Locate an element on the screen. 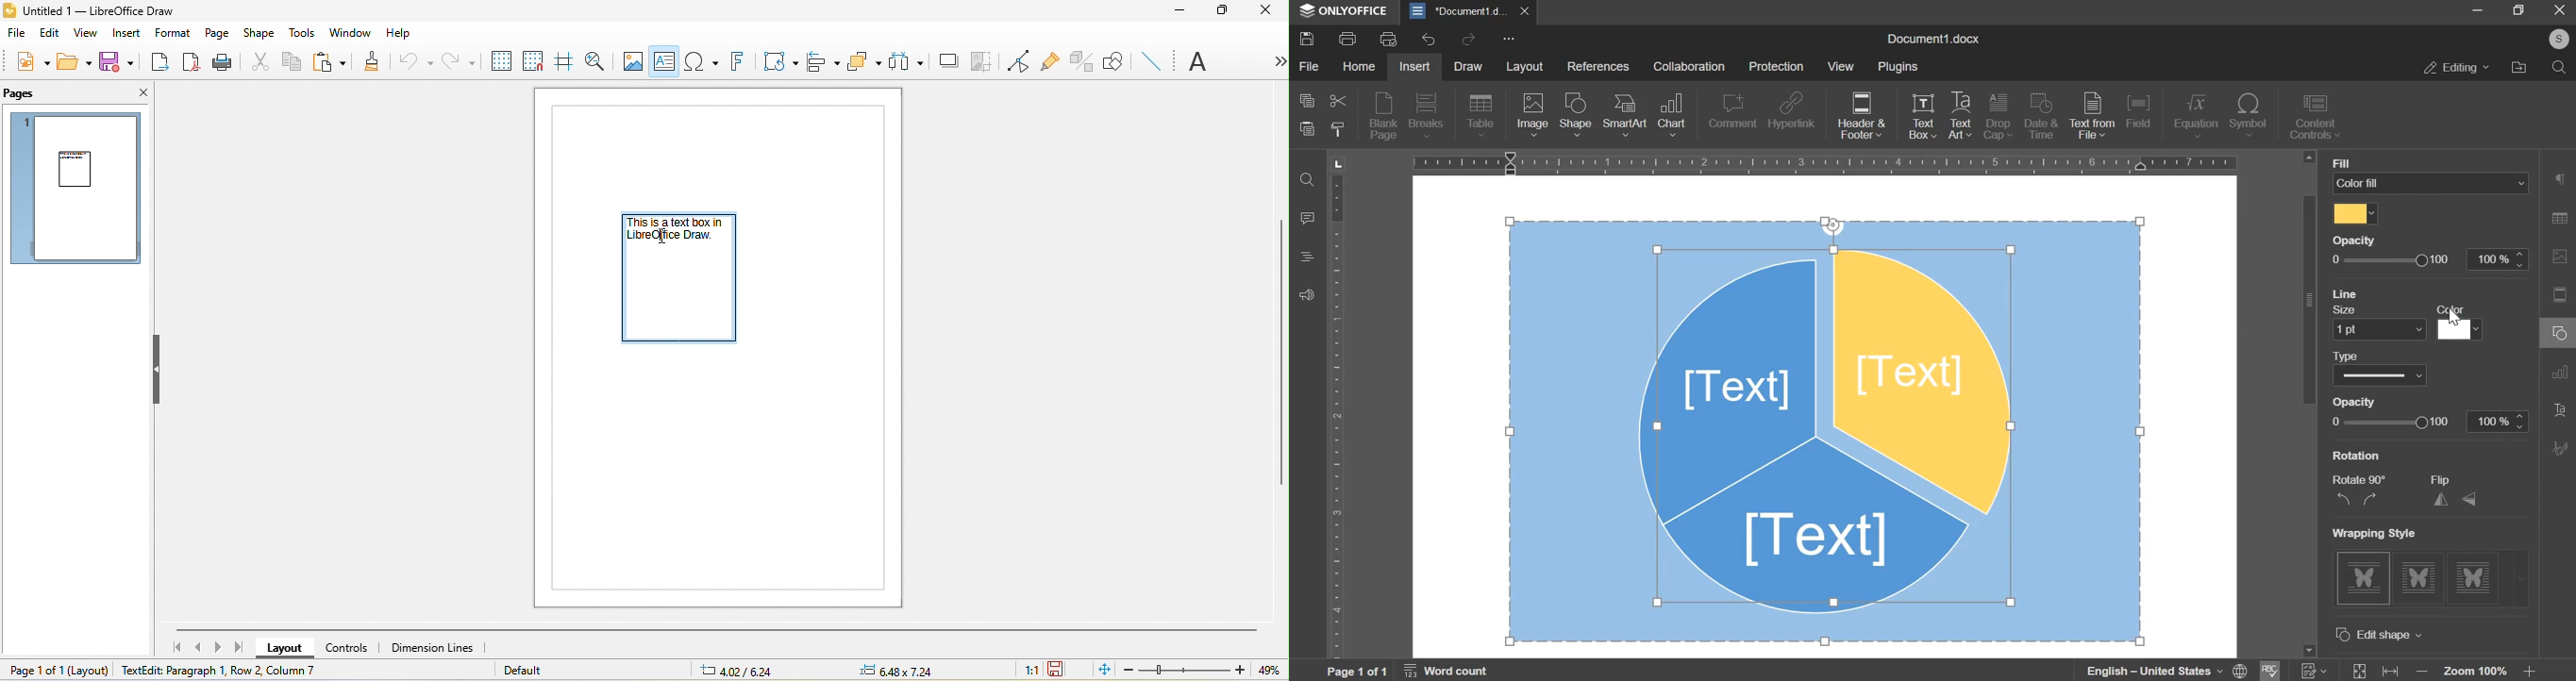  close is located at coordinates (1265, 13).